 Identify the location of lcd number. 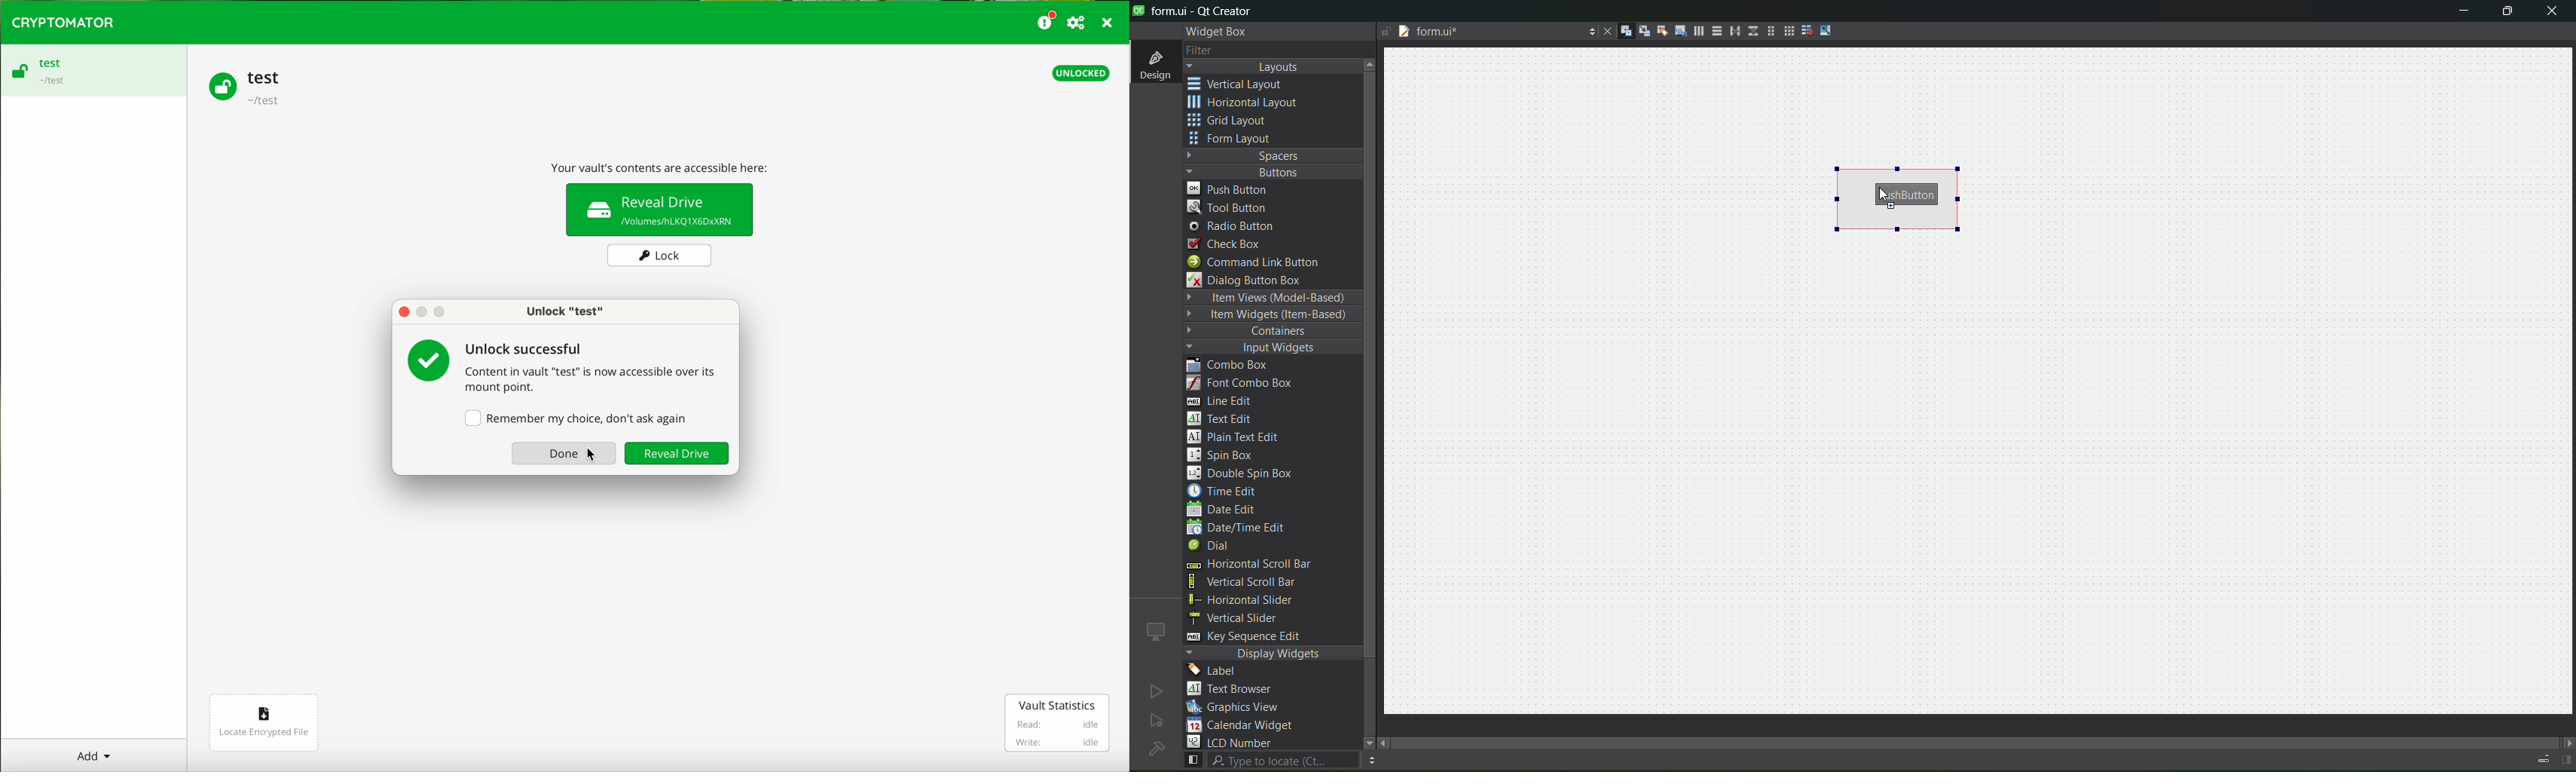
(1233, 742).